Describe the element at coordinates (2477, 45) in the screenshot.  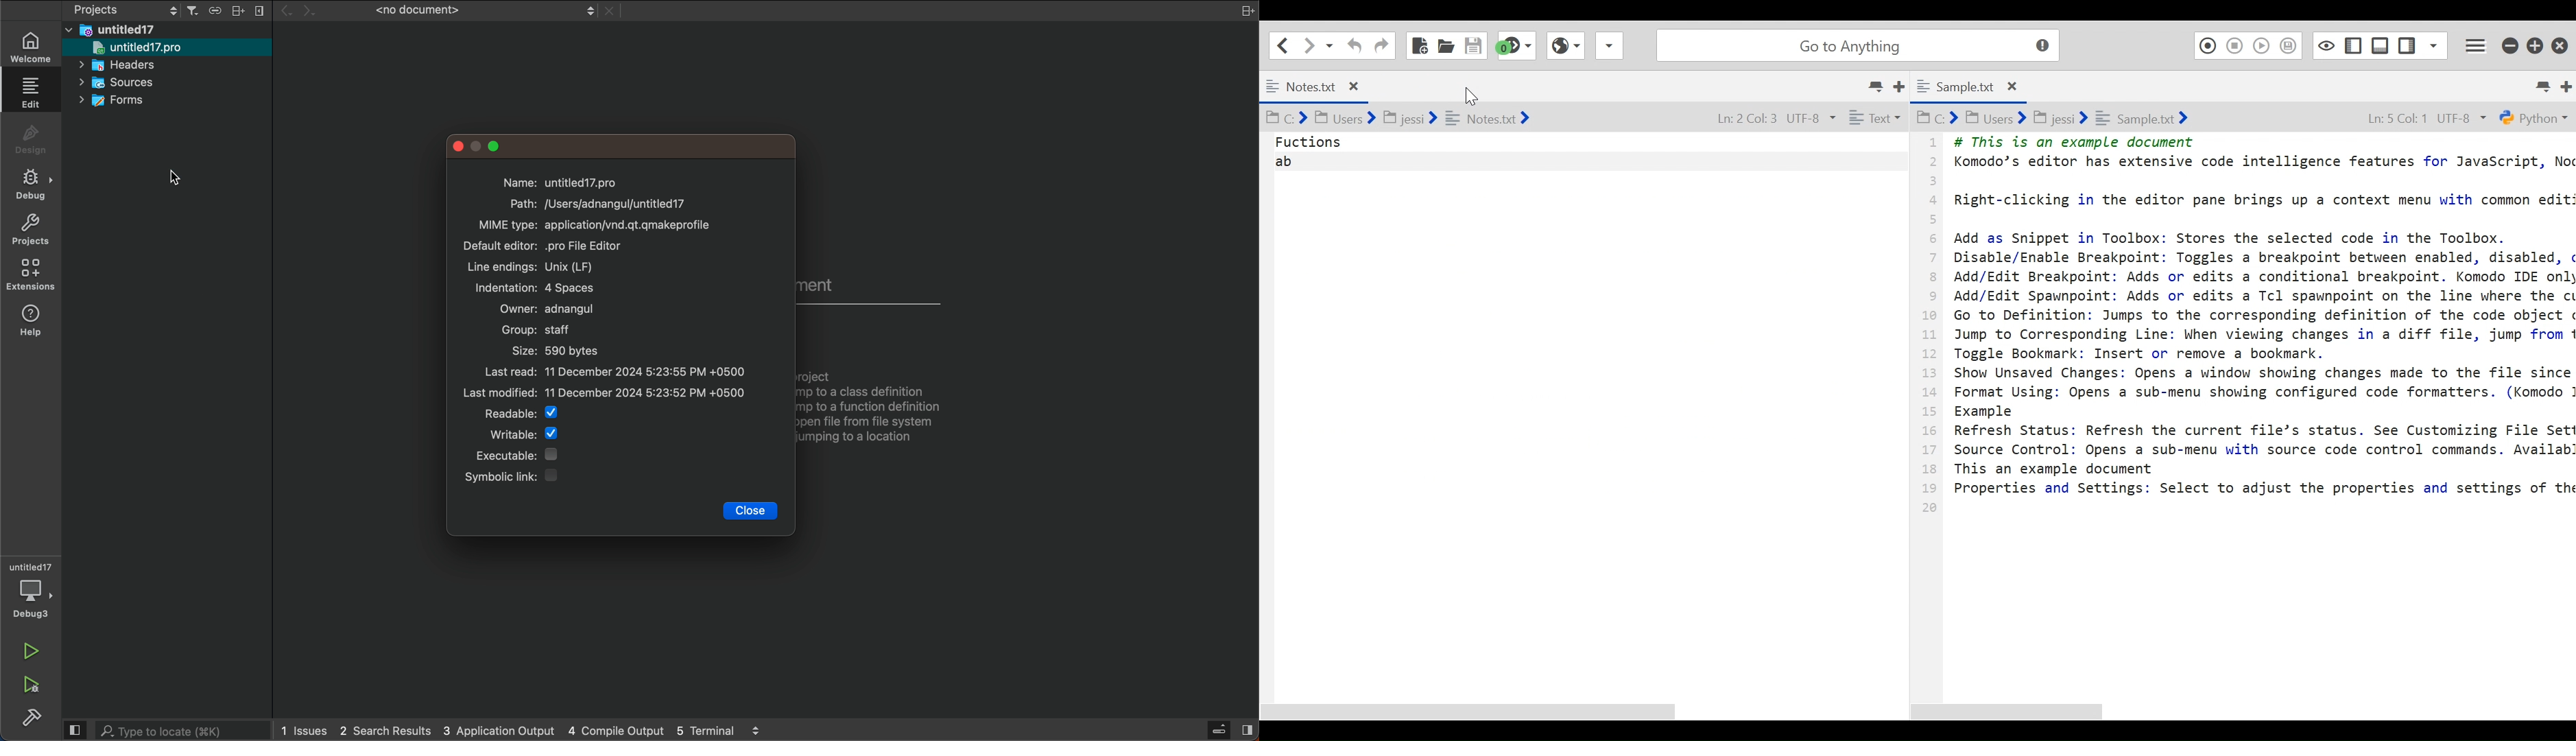
I see `Application menu` at that location.